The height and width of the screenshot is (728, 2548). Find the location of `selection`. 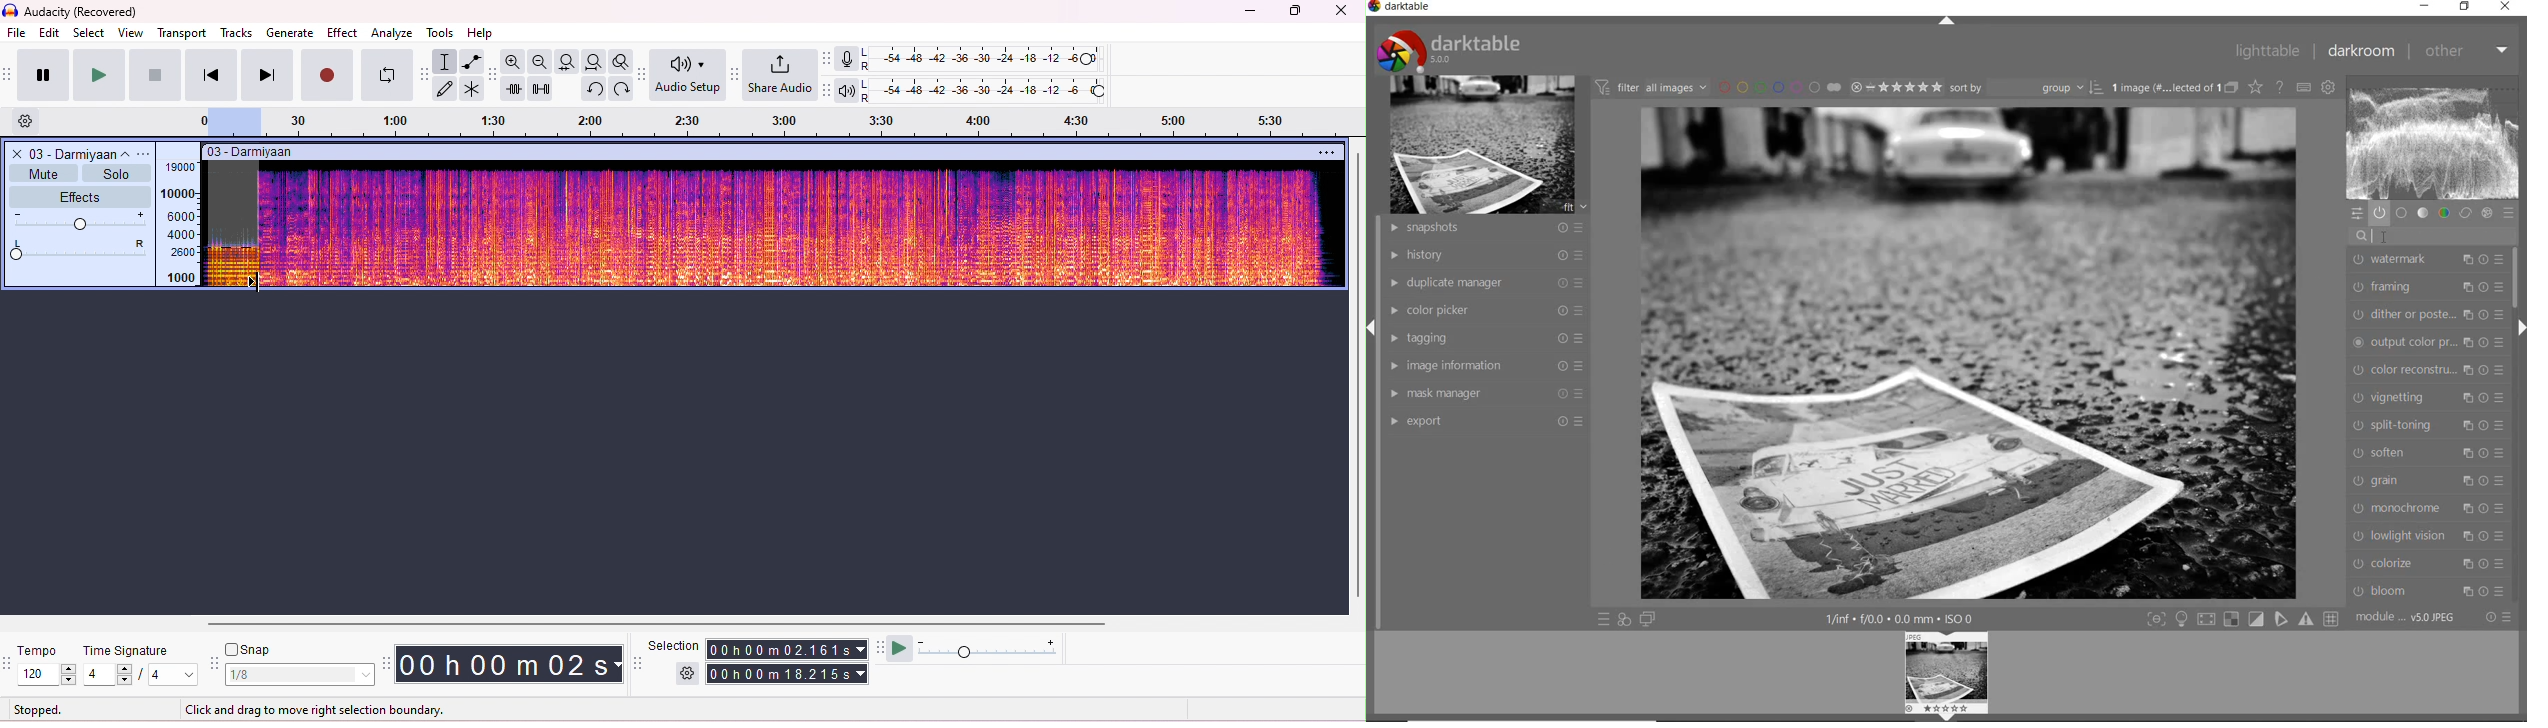

selection is located at coordinates (675, 645).